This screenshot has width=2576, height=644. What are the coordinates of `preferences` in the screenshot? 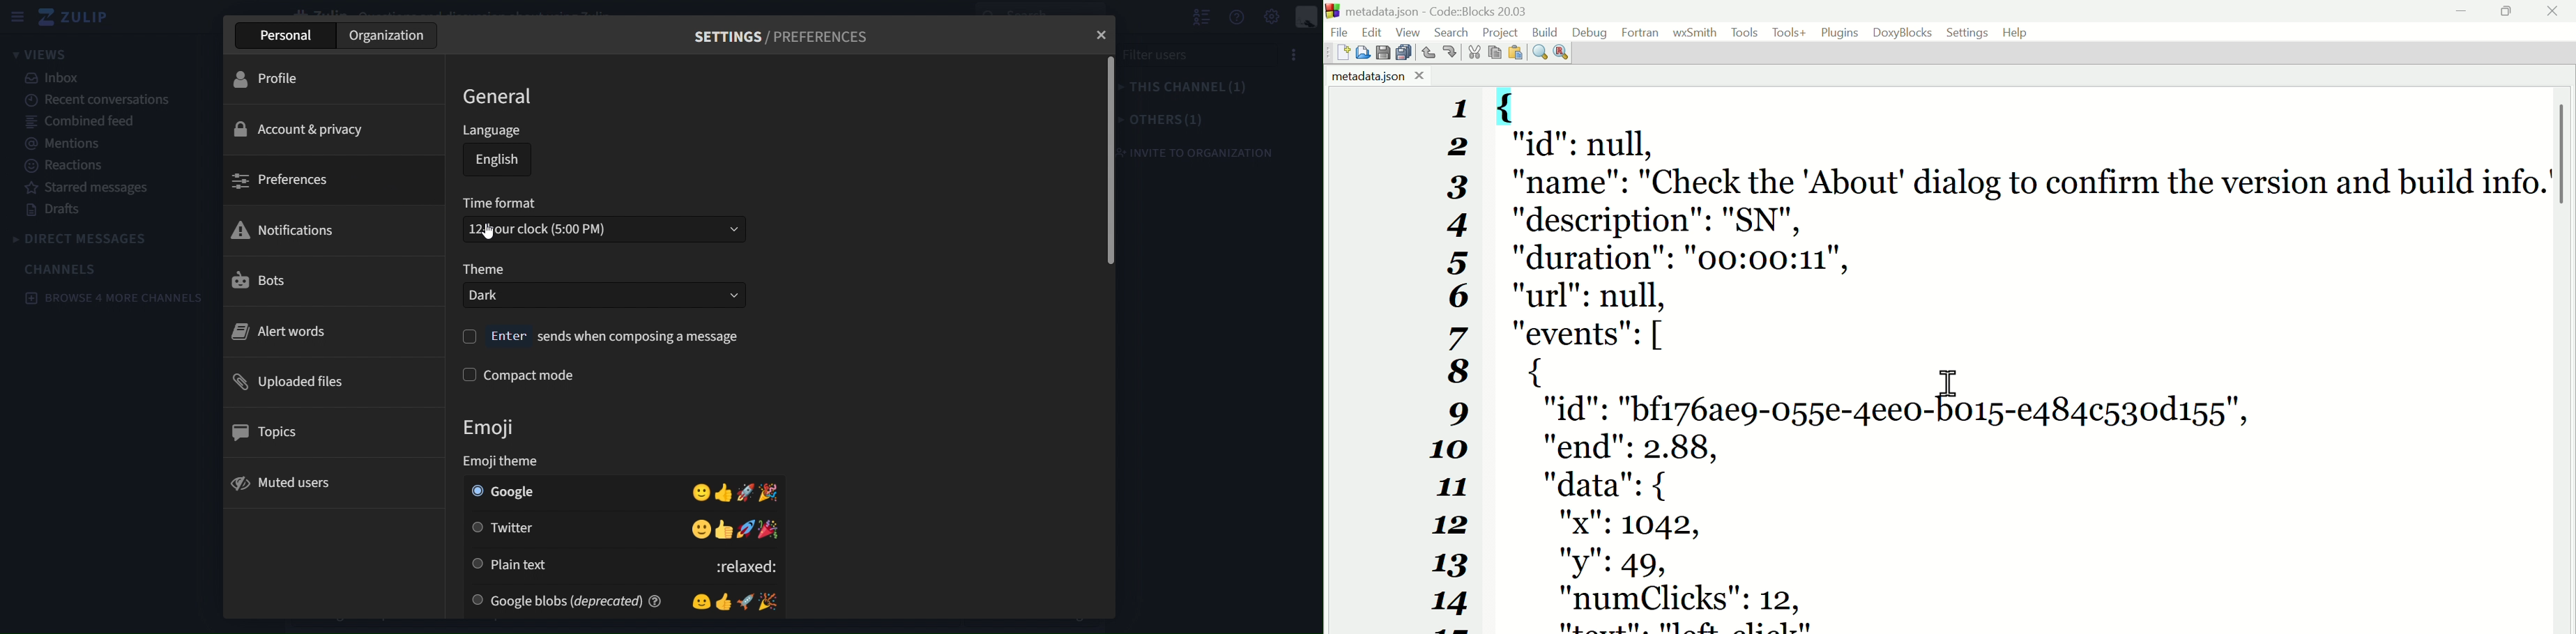 It's located at (325, 180).